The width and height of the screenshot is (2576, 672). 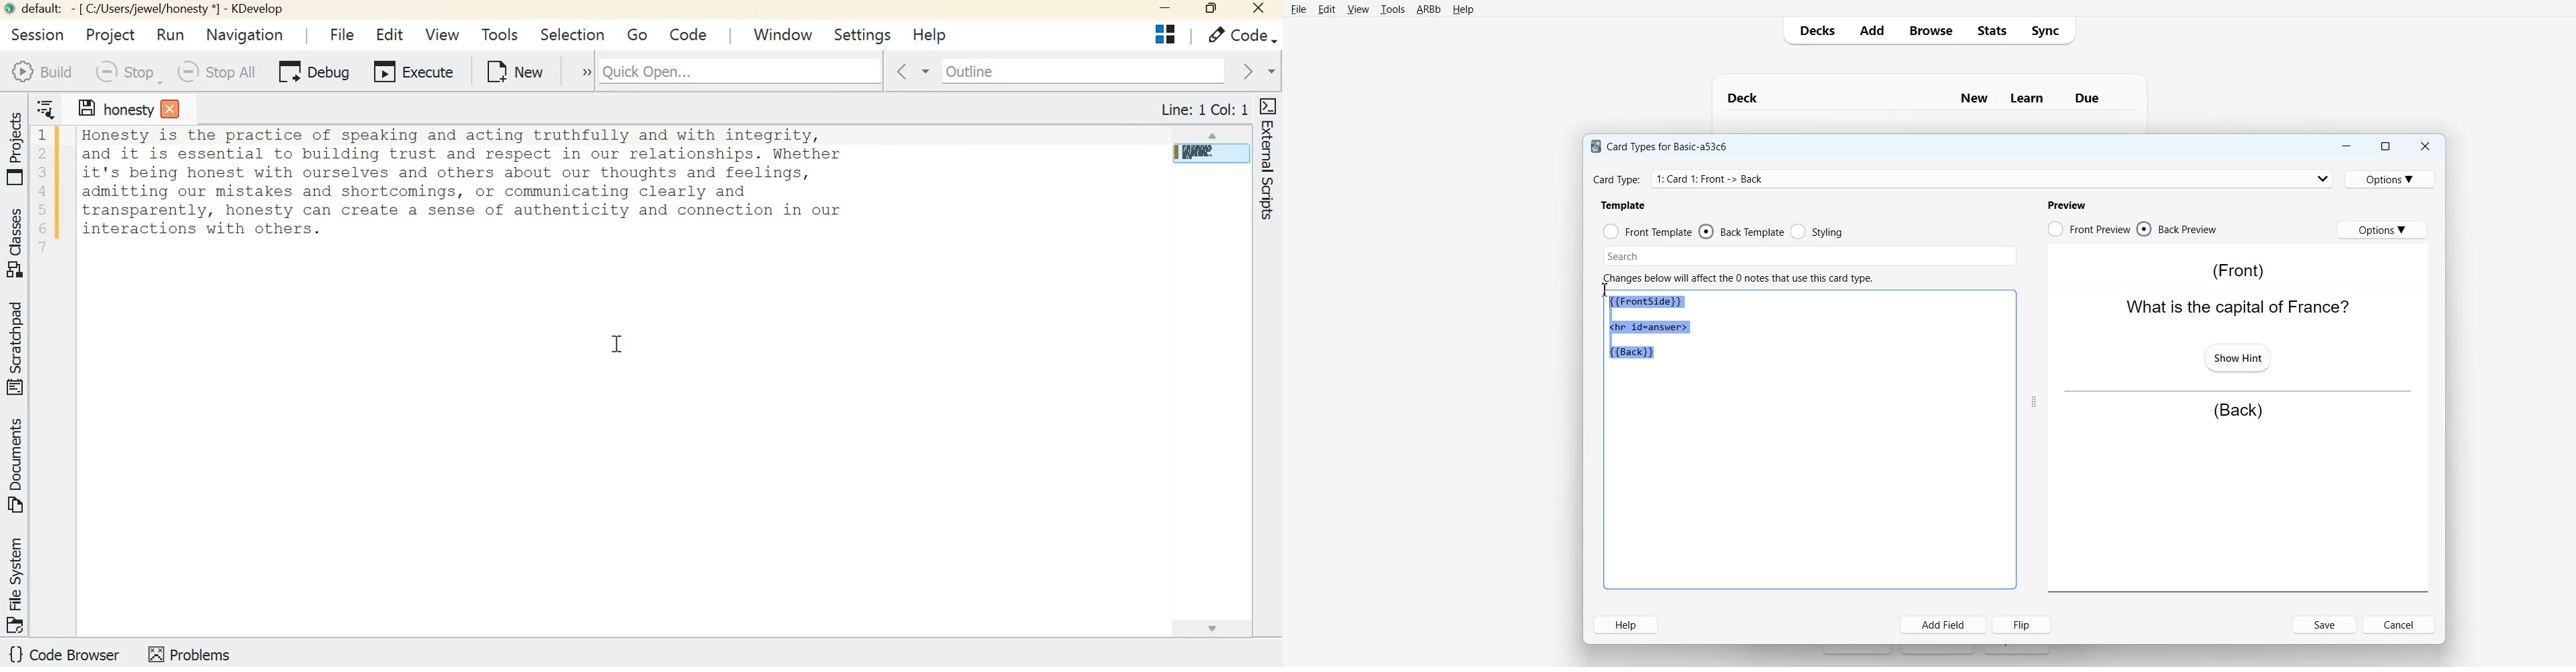 I want to click on Sync, so click(x=2049, y=30).